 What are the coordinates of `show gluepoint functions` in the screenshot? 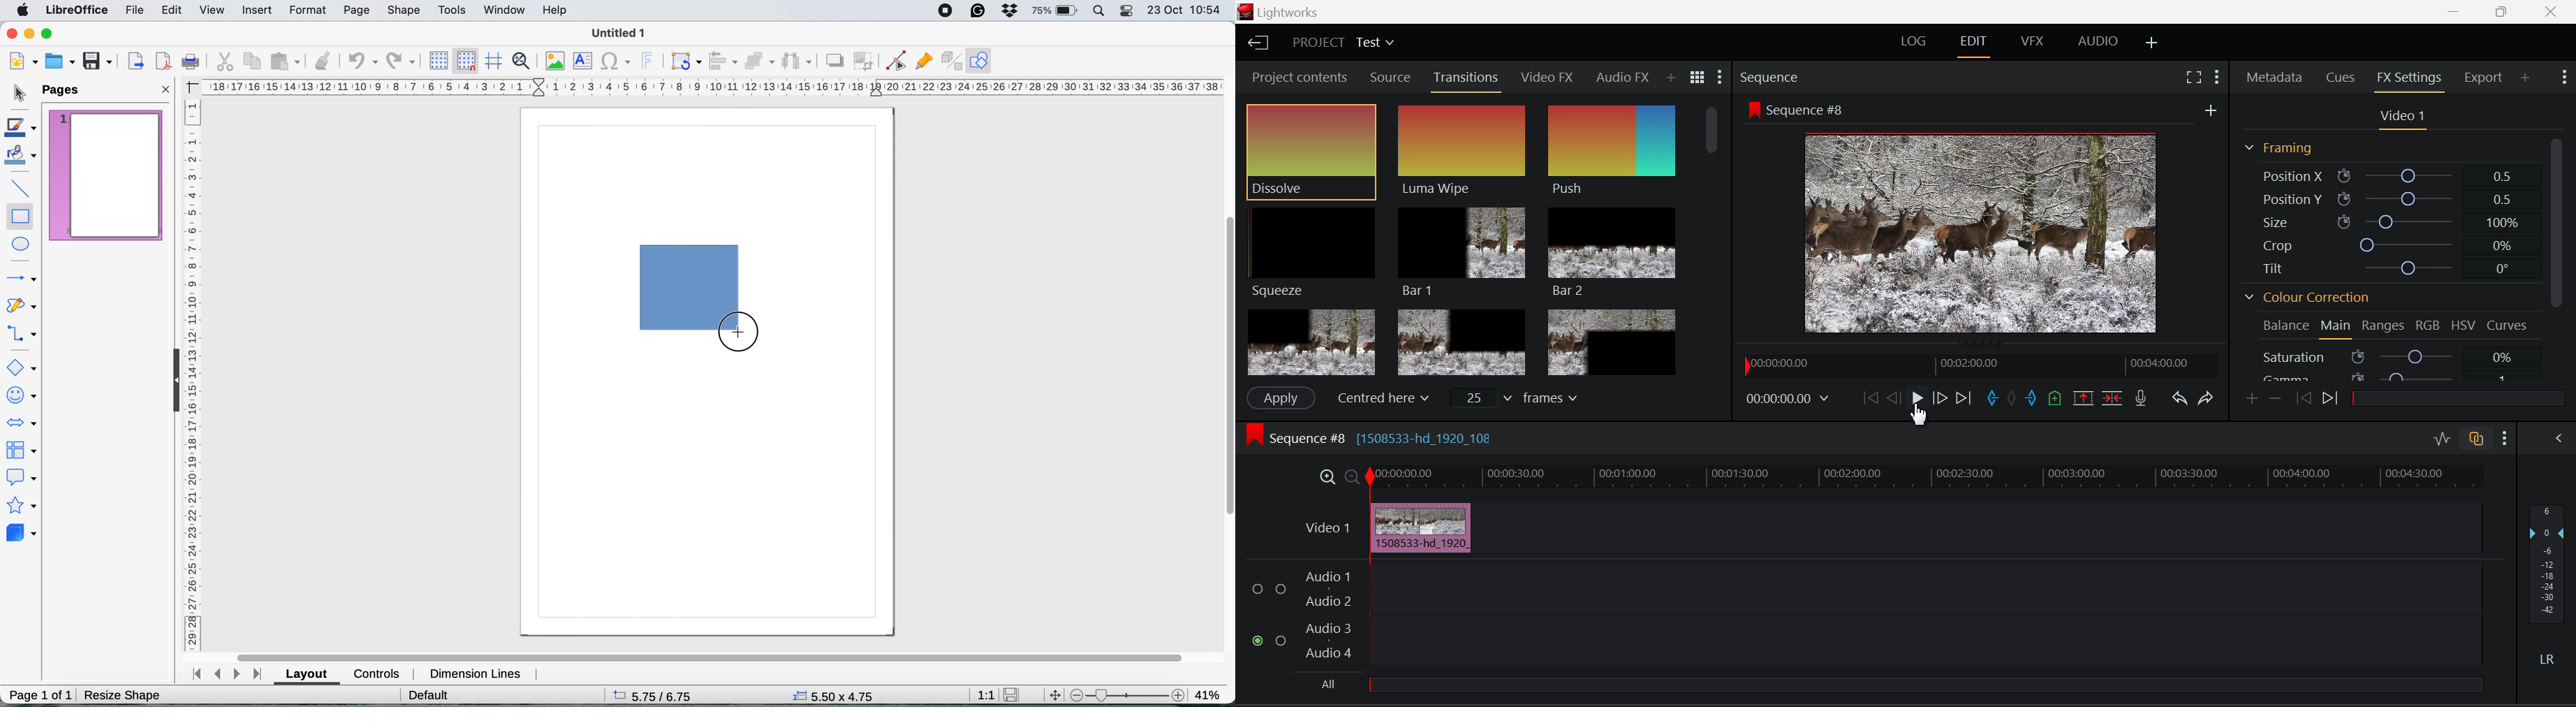 It's located at (922, 60).